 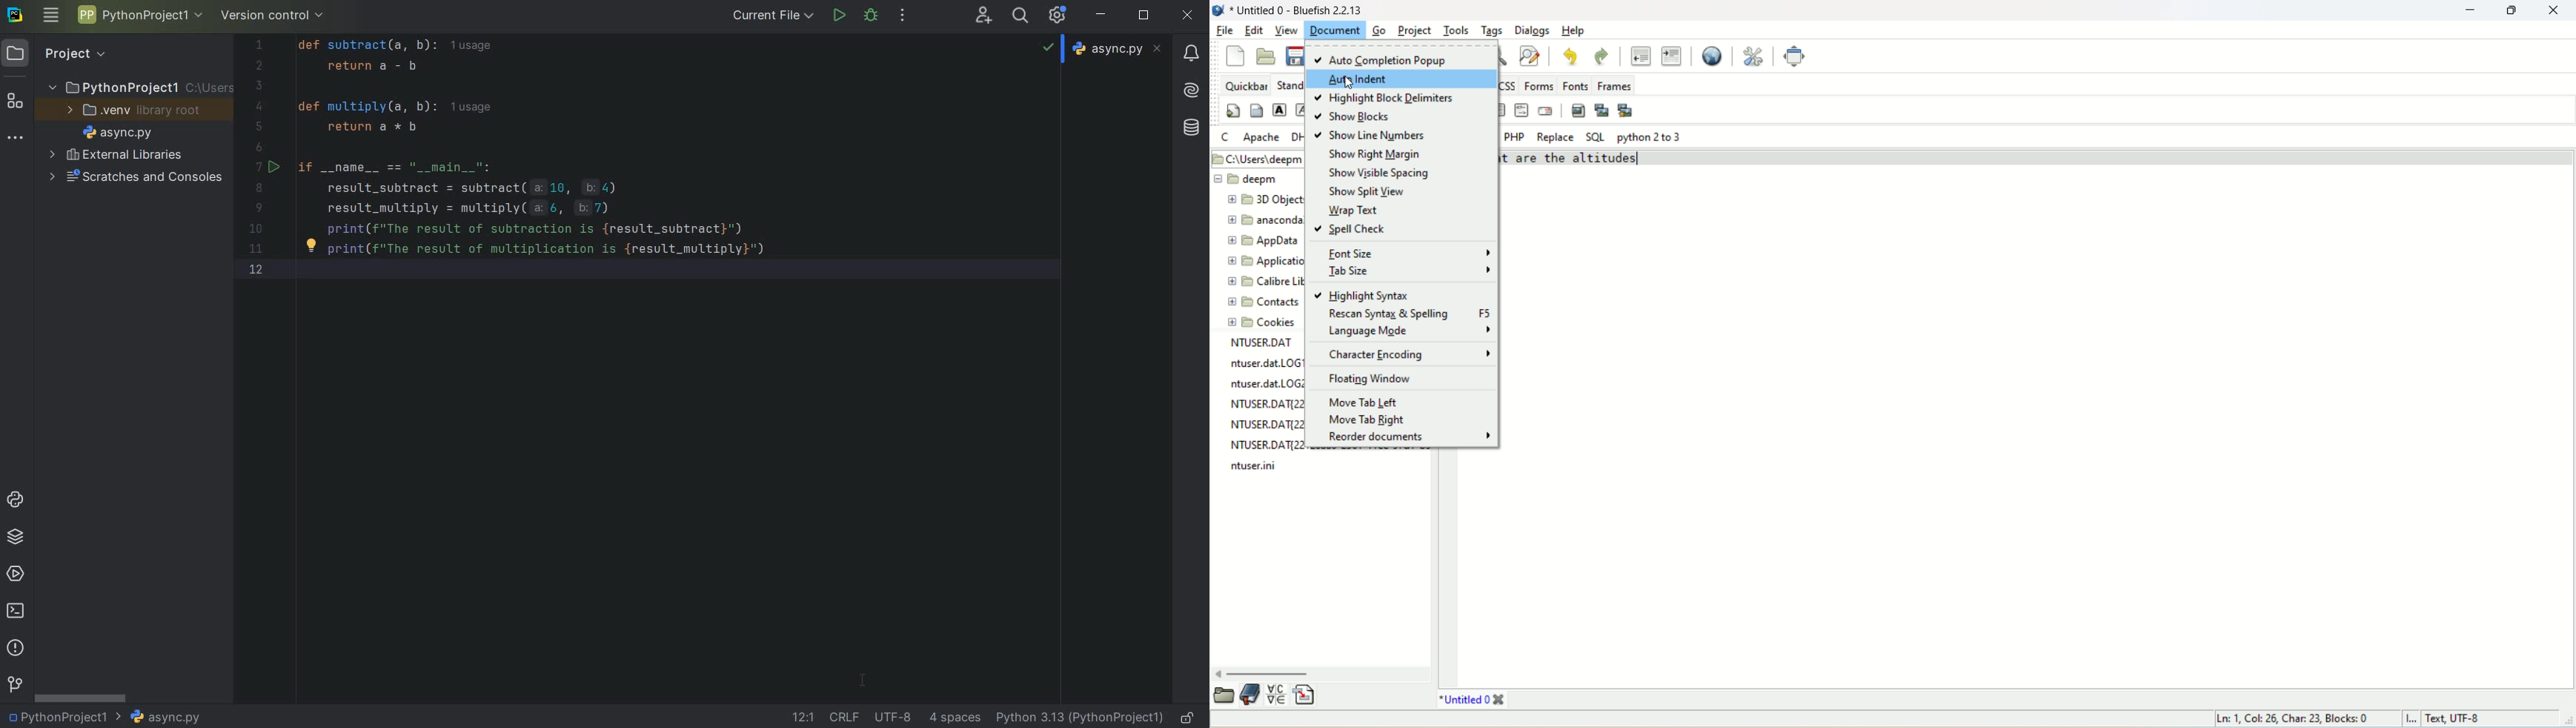 What do you see at coordinates (1188, 15) in the screenshot?
I see `close` at bounding box center [1188, 15].